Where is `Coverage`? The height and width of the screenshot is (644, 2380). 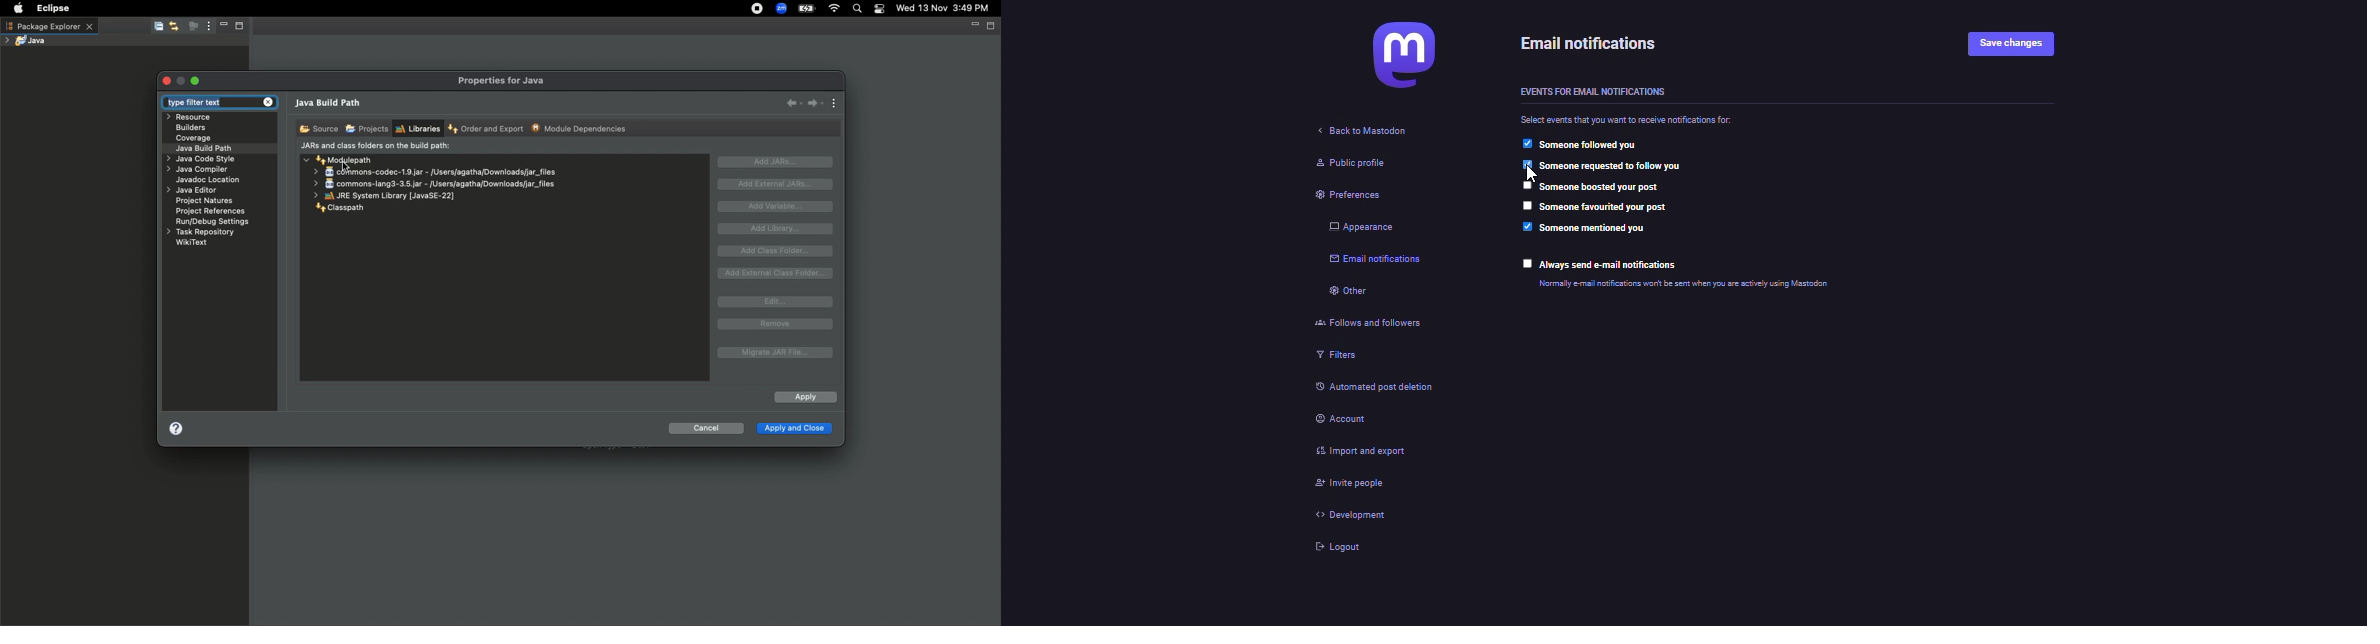
Coverage is located at coordinates (194, 138).